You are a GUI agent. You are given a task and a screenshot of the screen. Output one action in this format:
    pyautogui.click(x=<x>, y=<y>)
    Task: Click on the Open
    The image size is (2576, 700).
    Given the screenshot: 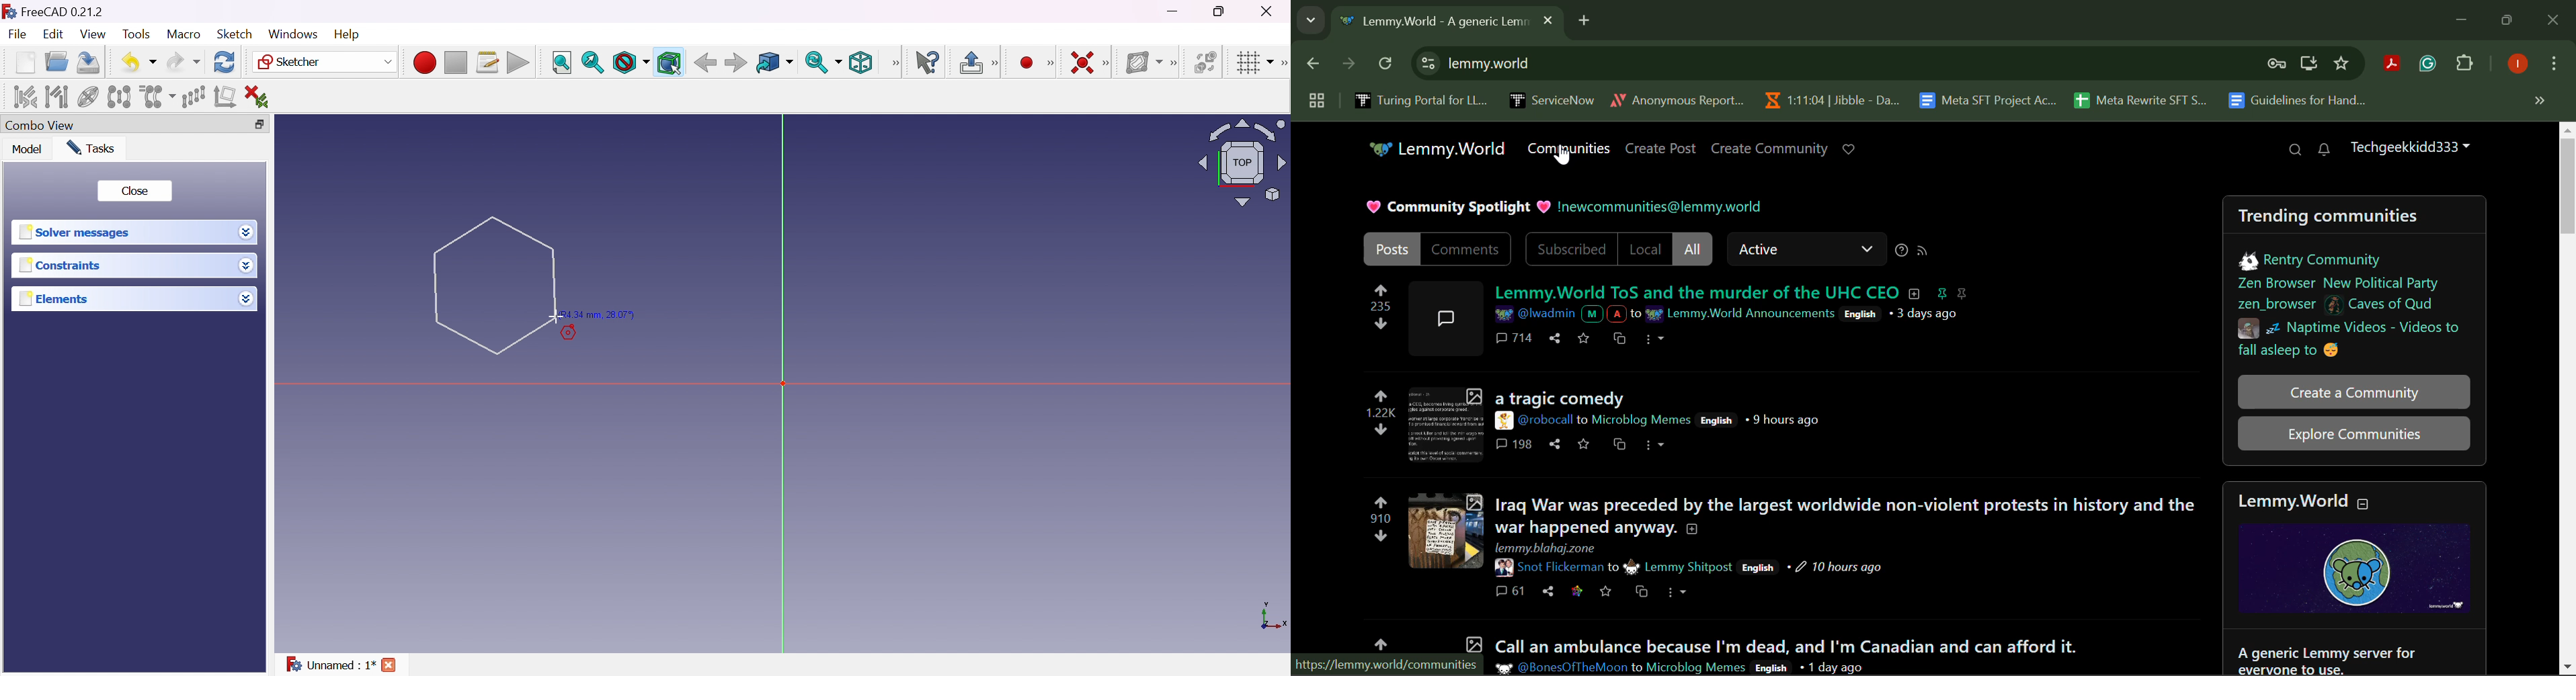 What is the action you would take?
    pyautogui.click(x=56, y=62)
    